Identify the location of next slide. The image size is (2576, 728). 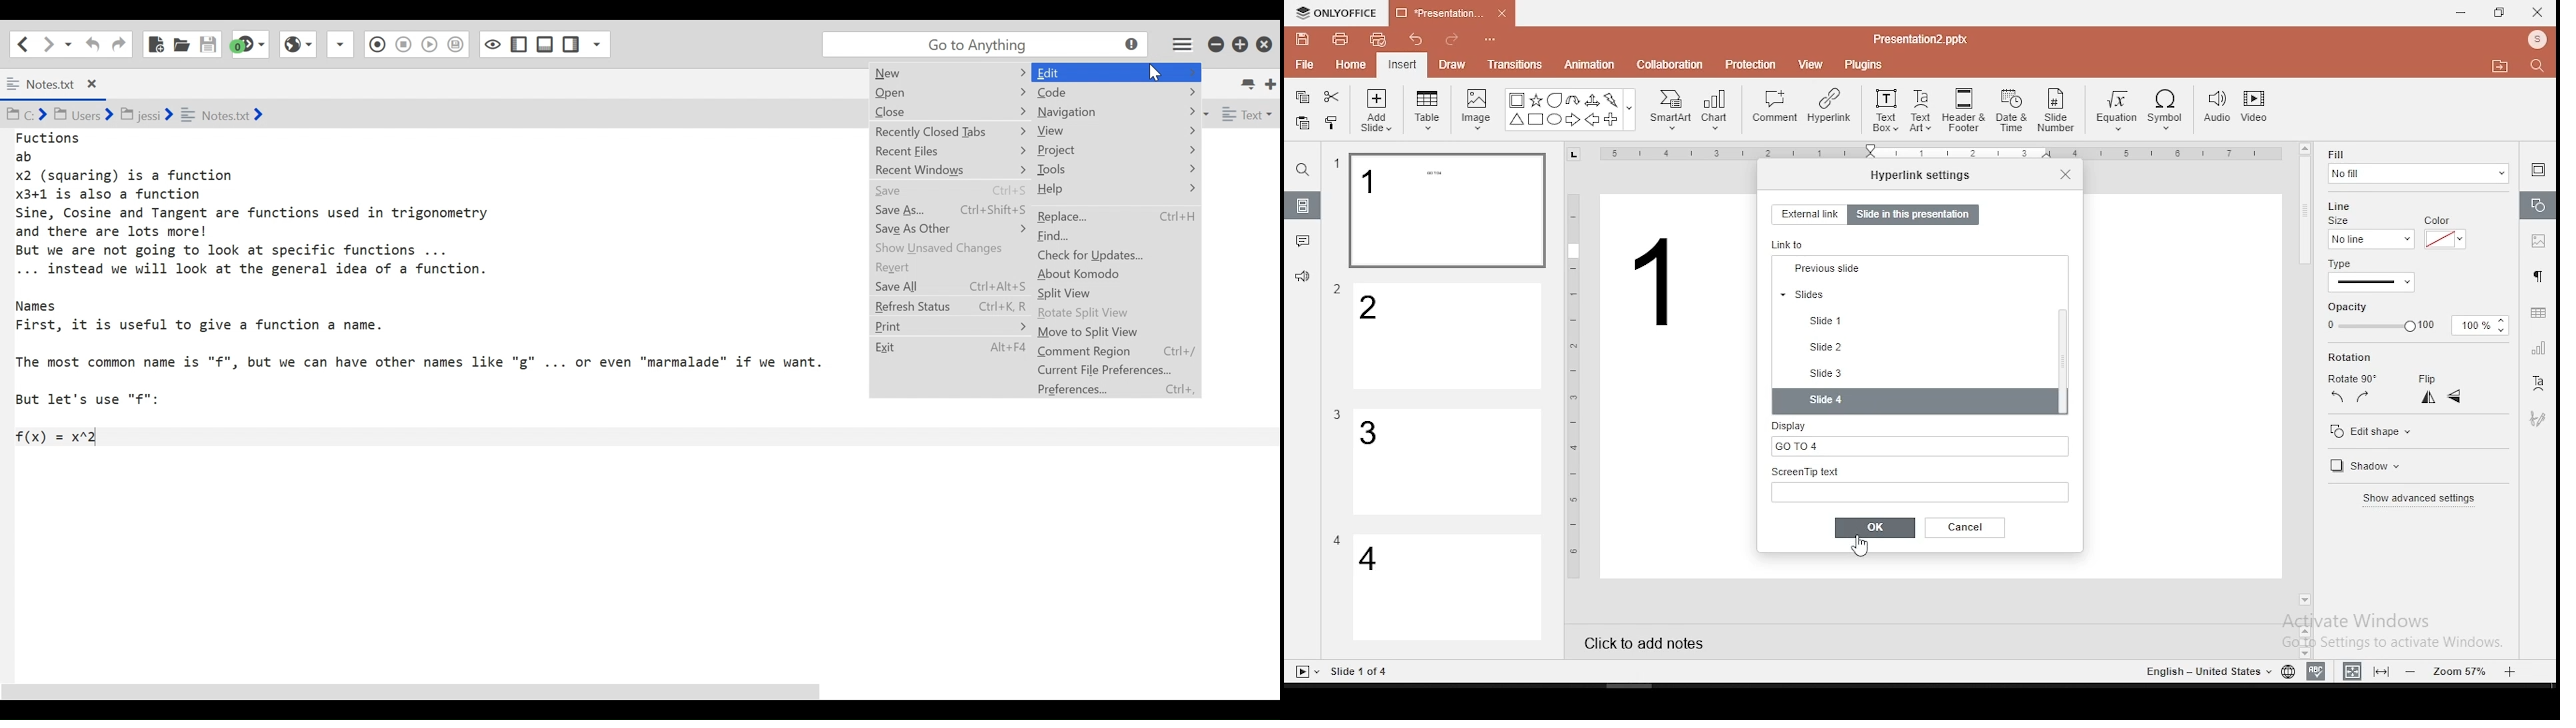
(1912, 317).